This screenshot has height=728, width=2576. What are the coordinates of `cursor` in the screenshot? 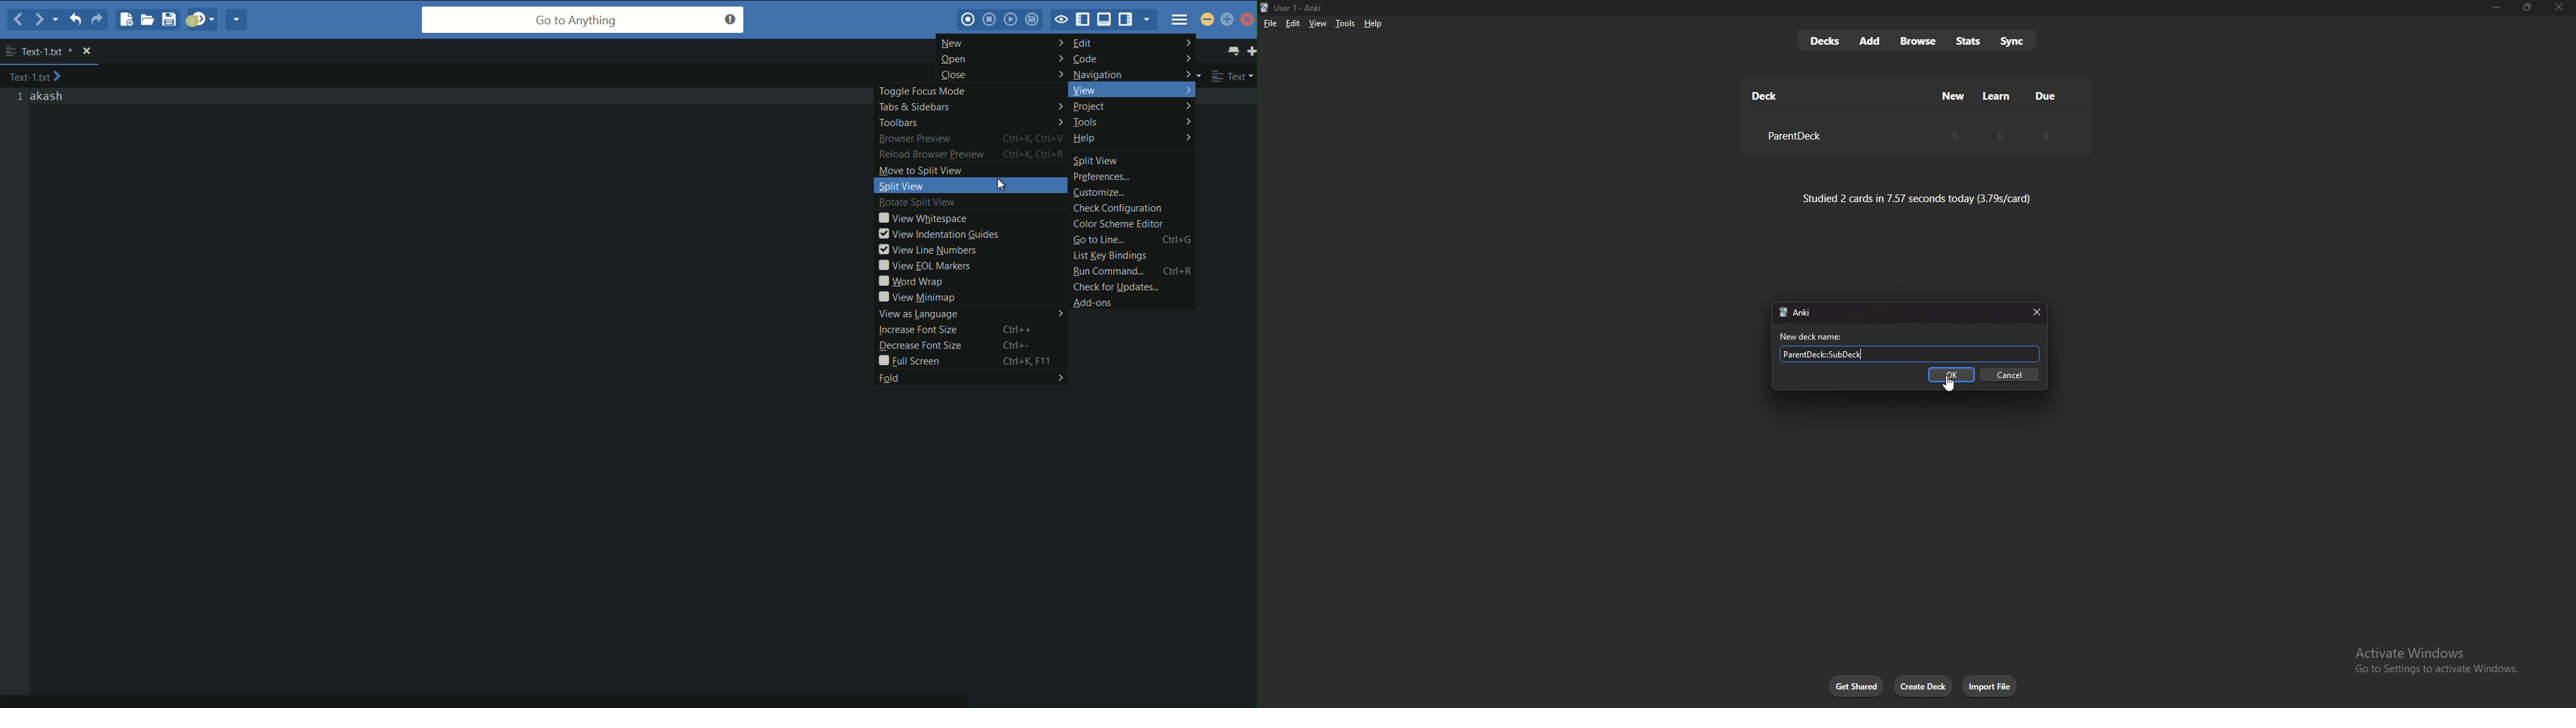 It's located at (1949, 385).